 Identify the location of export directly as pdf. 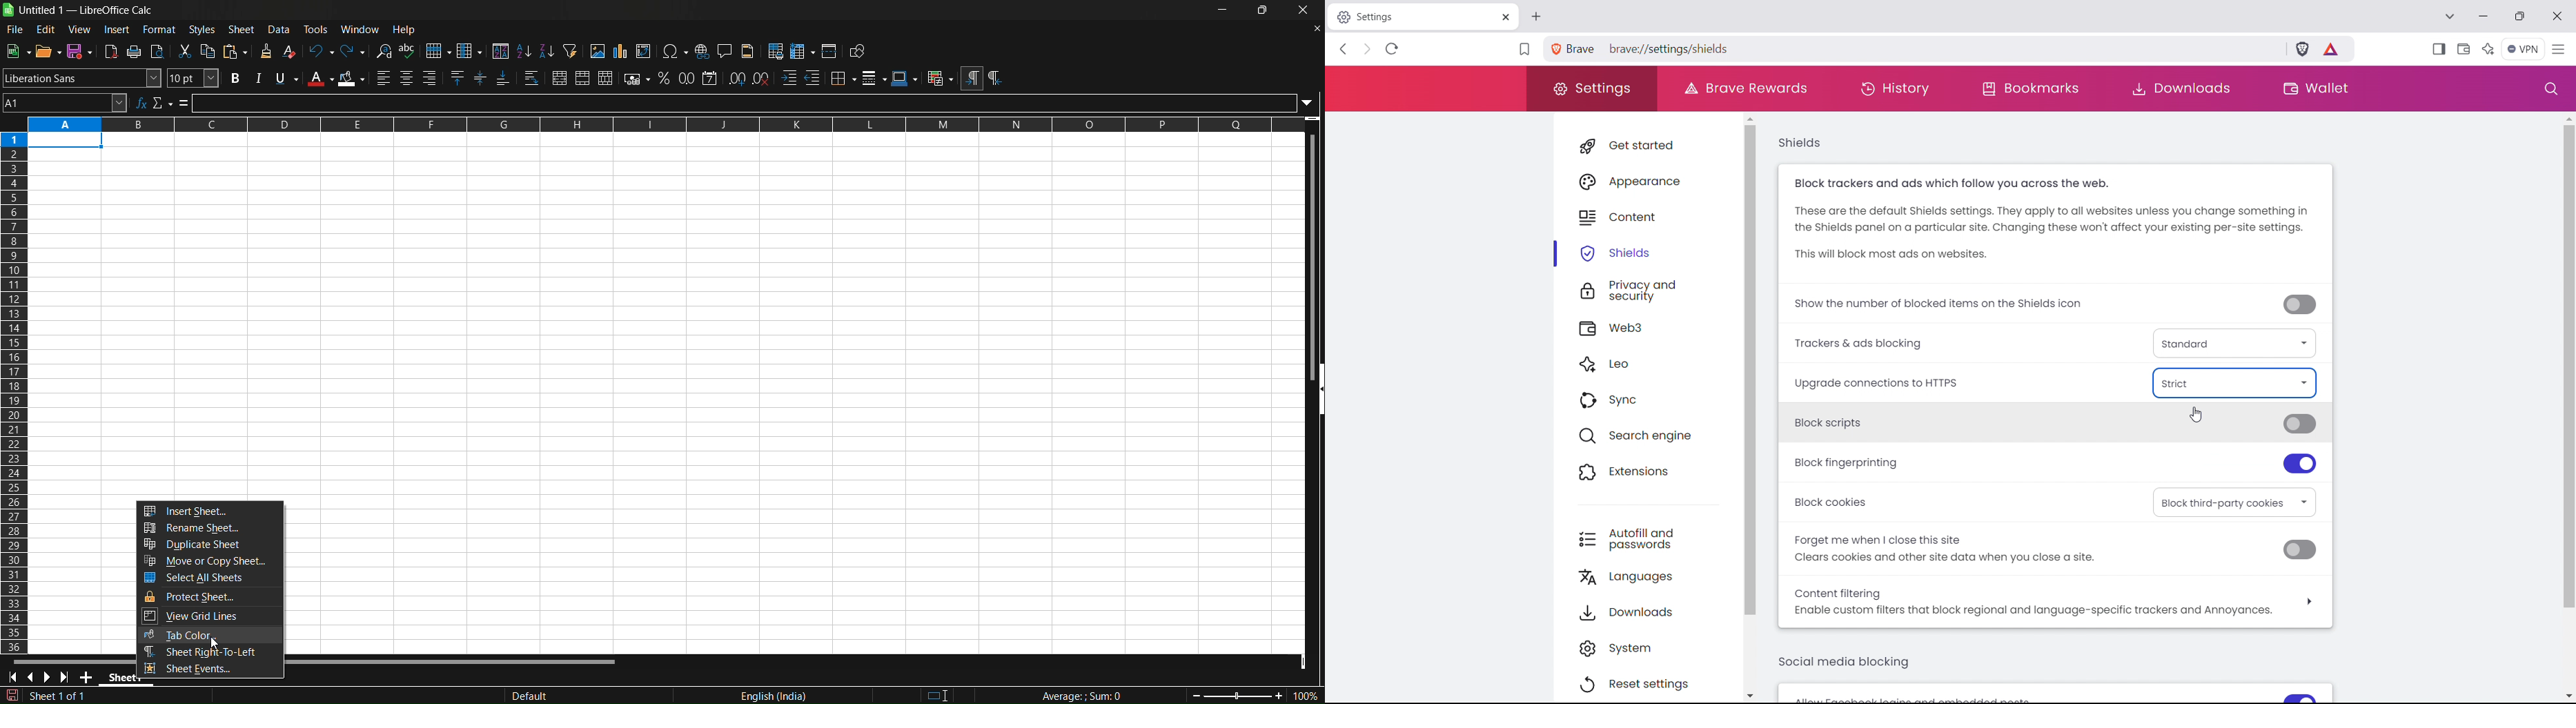
(112, 51).